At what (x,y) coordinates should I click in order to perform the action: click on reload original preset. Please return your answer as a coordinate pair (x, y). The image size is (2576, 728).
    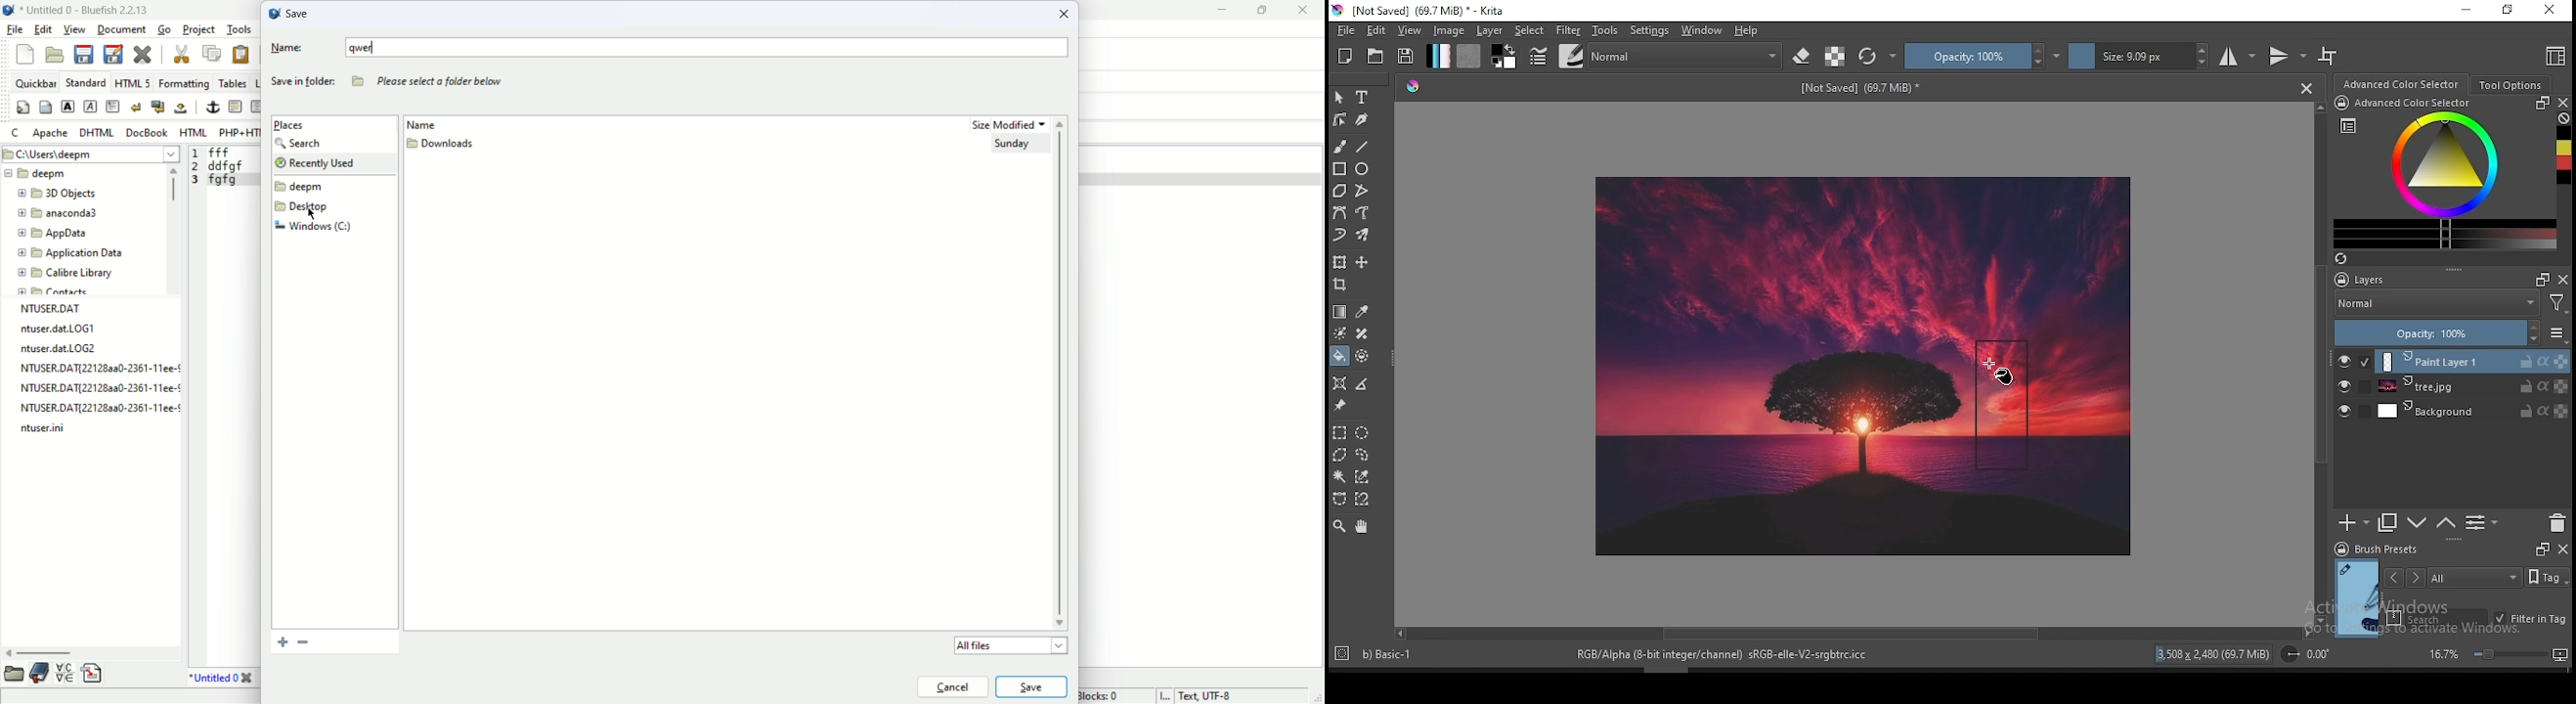
    Looking at the image, I should click on (1878, 57).